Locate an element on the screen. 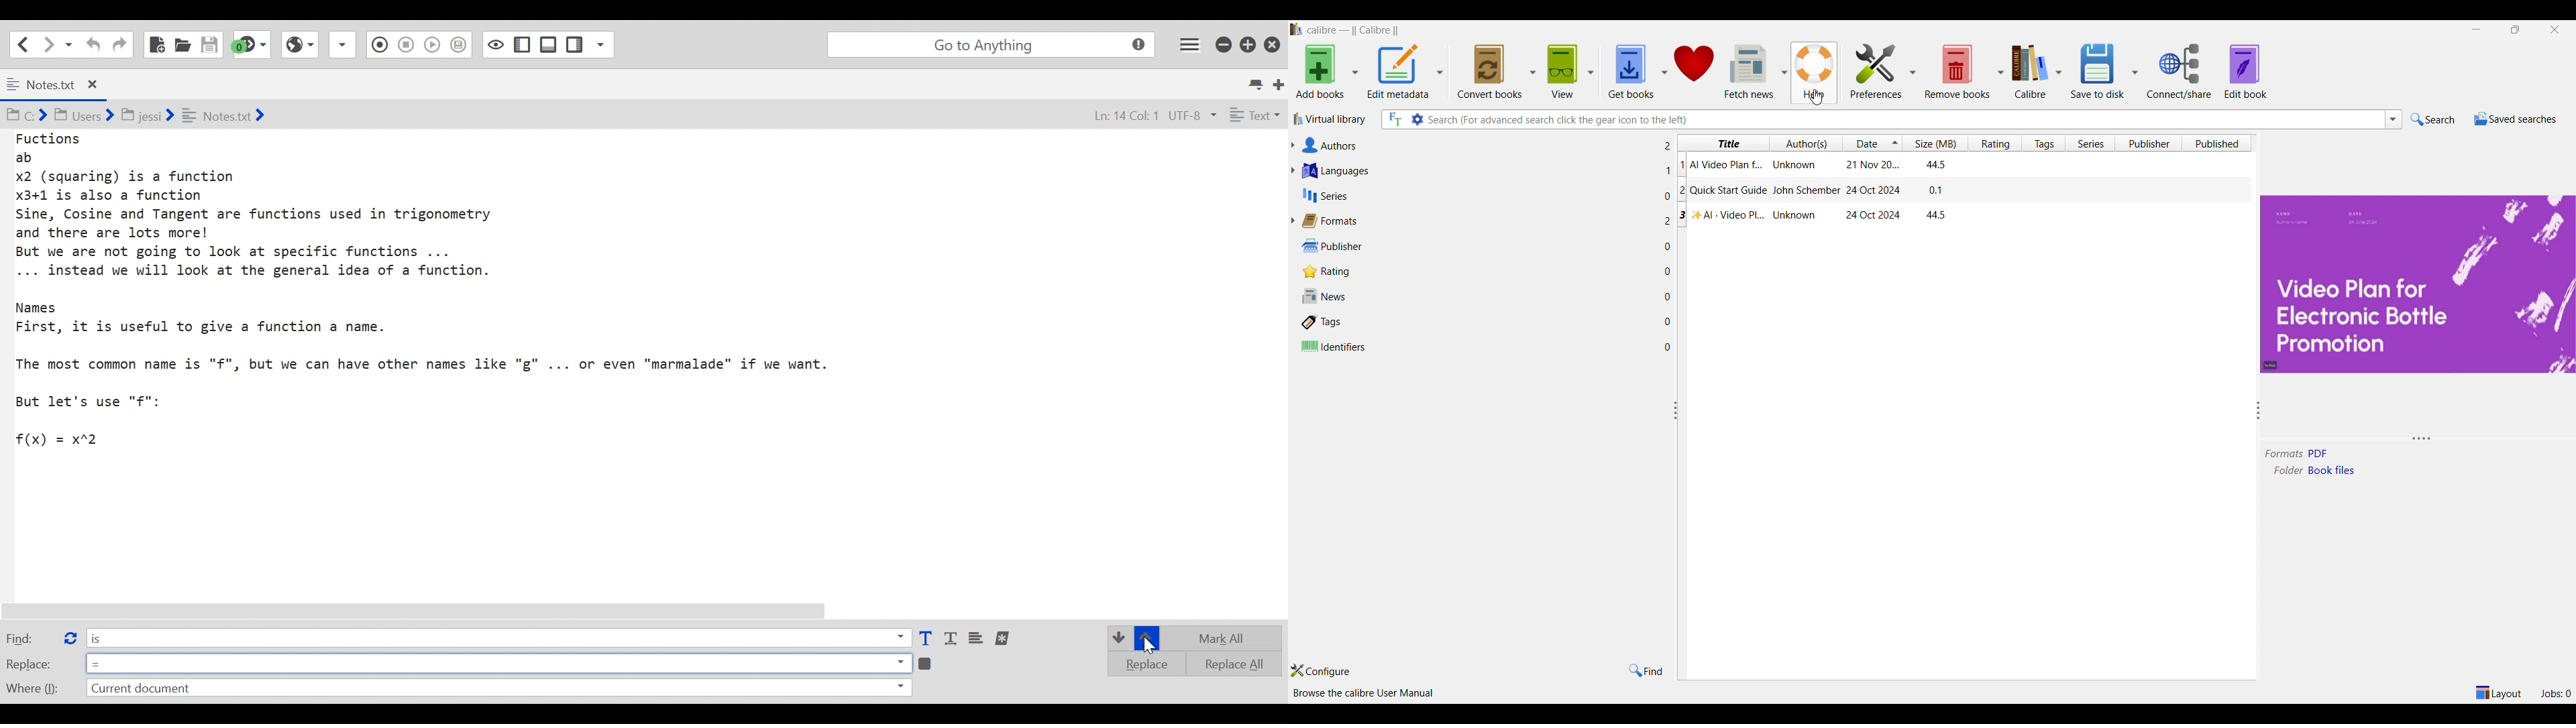 The height and width of the screenshot is (728, 2576). minimize is located at coordinates (1225, 43).